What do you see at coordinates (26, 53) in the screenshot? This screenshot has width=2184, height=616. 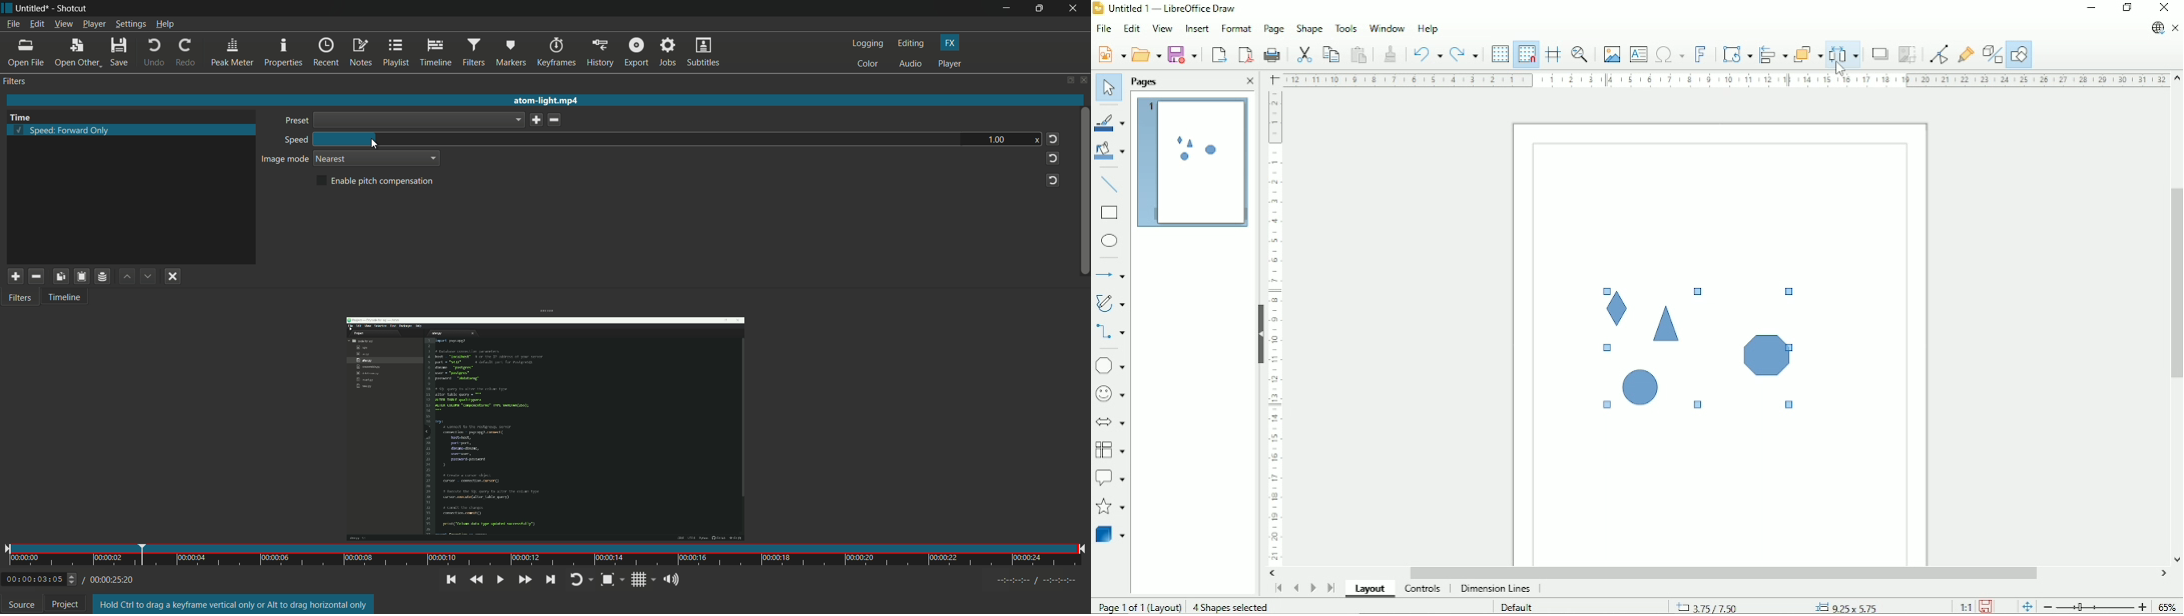 I see `open file` at bounding box center [26, 53].